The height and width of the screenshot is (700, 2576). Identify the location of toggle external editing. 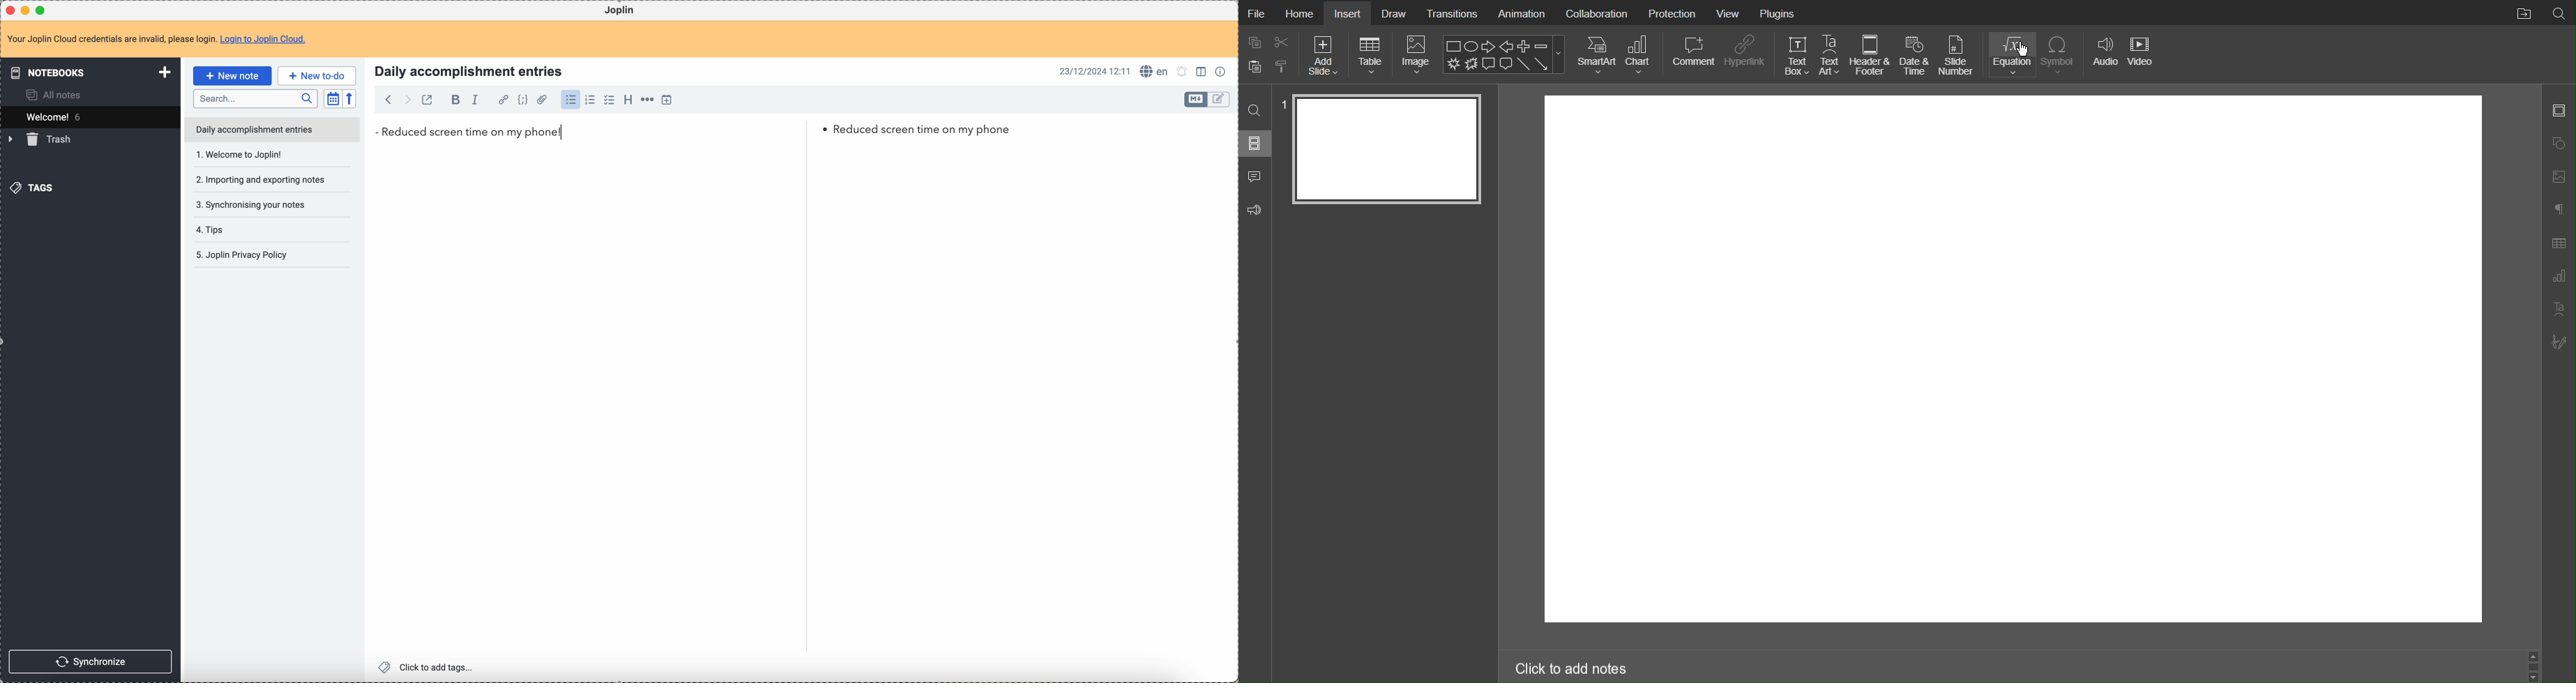
(427, 99).